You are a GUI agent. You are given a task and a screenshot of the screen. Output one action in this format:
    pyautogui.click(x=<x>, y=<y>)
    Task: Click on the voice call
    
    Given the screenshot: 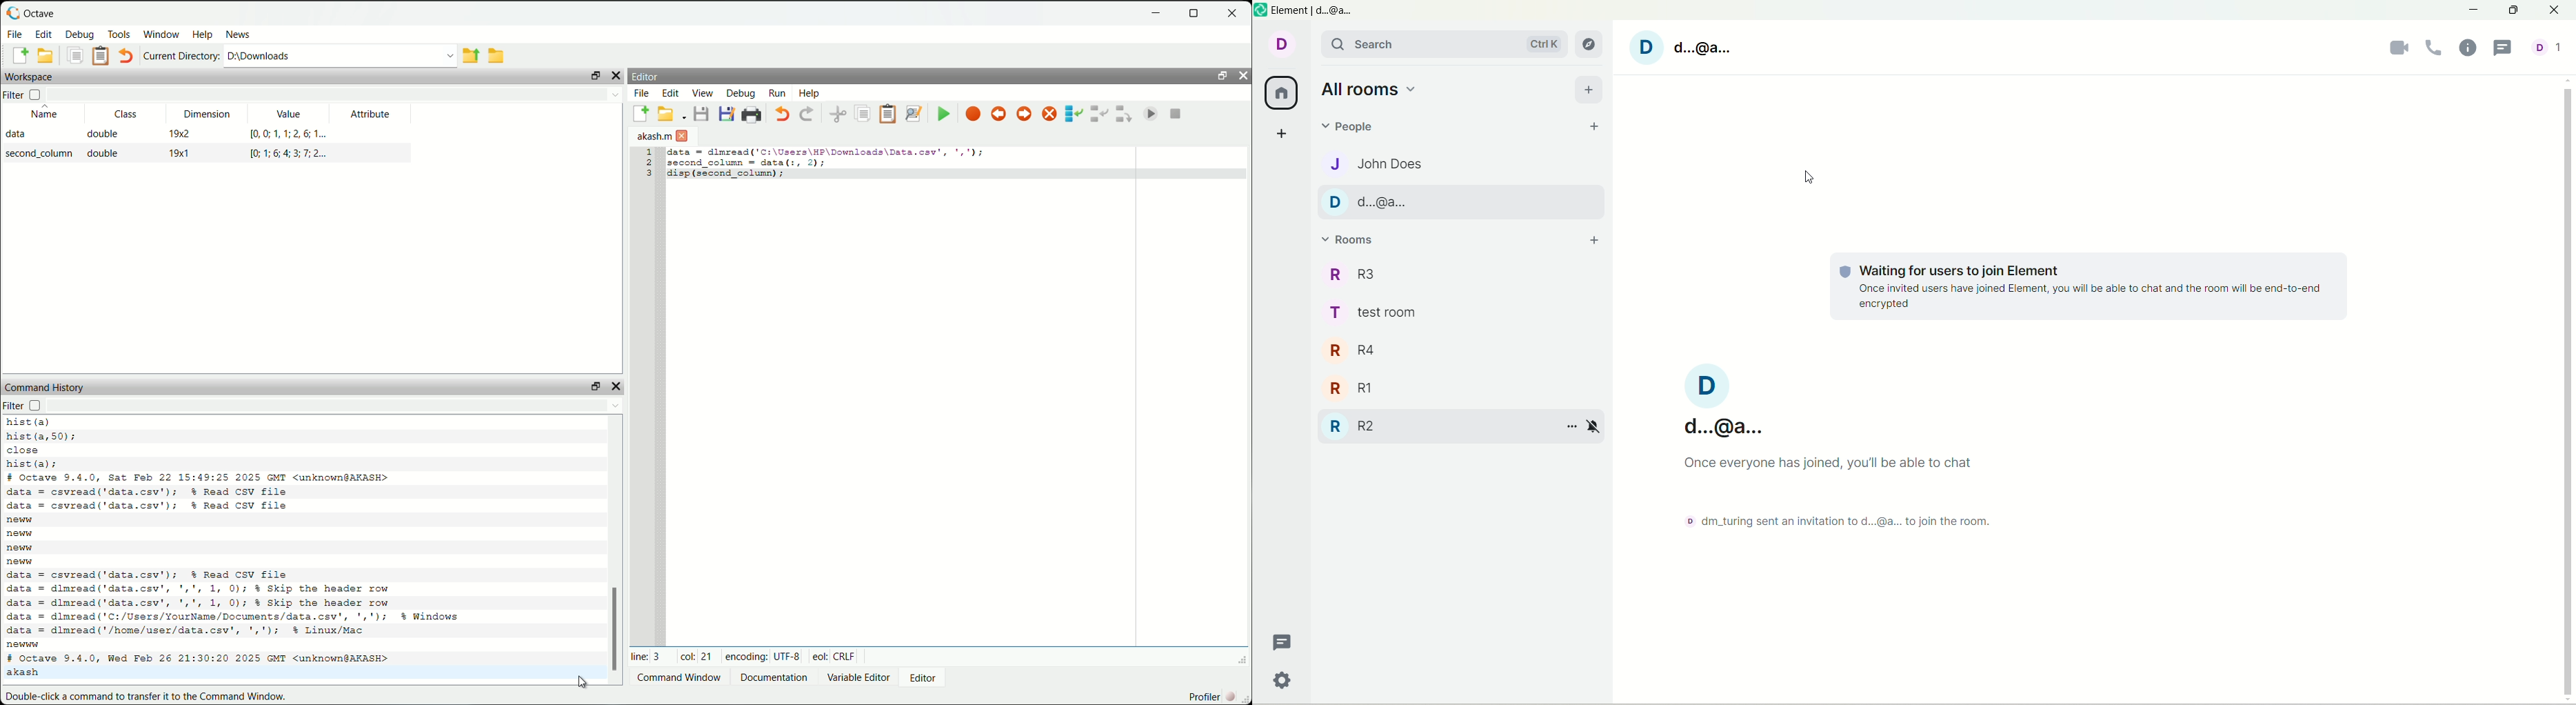 What is the action you would take?
    pyautogui.click(x=2436, y=48)
    